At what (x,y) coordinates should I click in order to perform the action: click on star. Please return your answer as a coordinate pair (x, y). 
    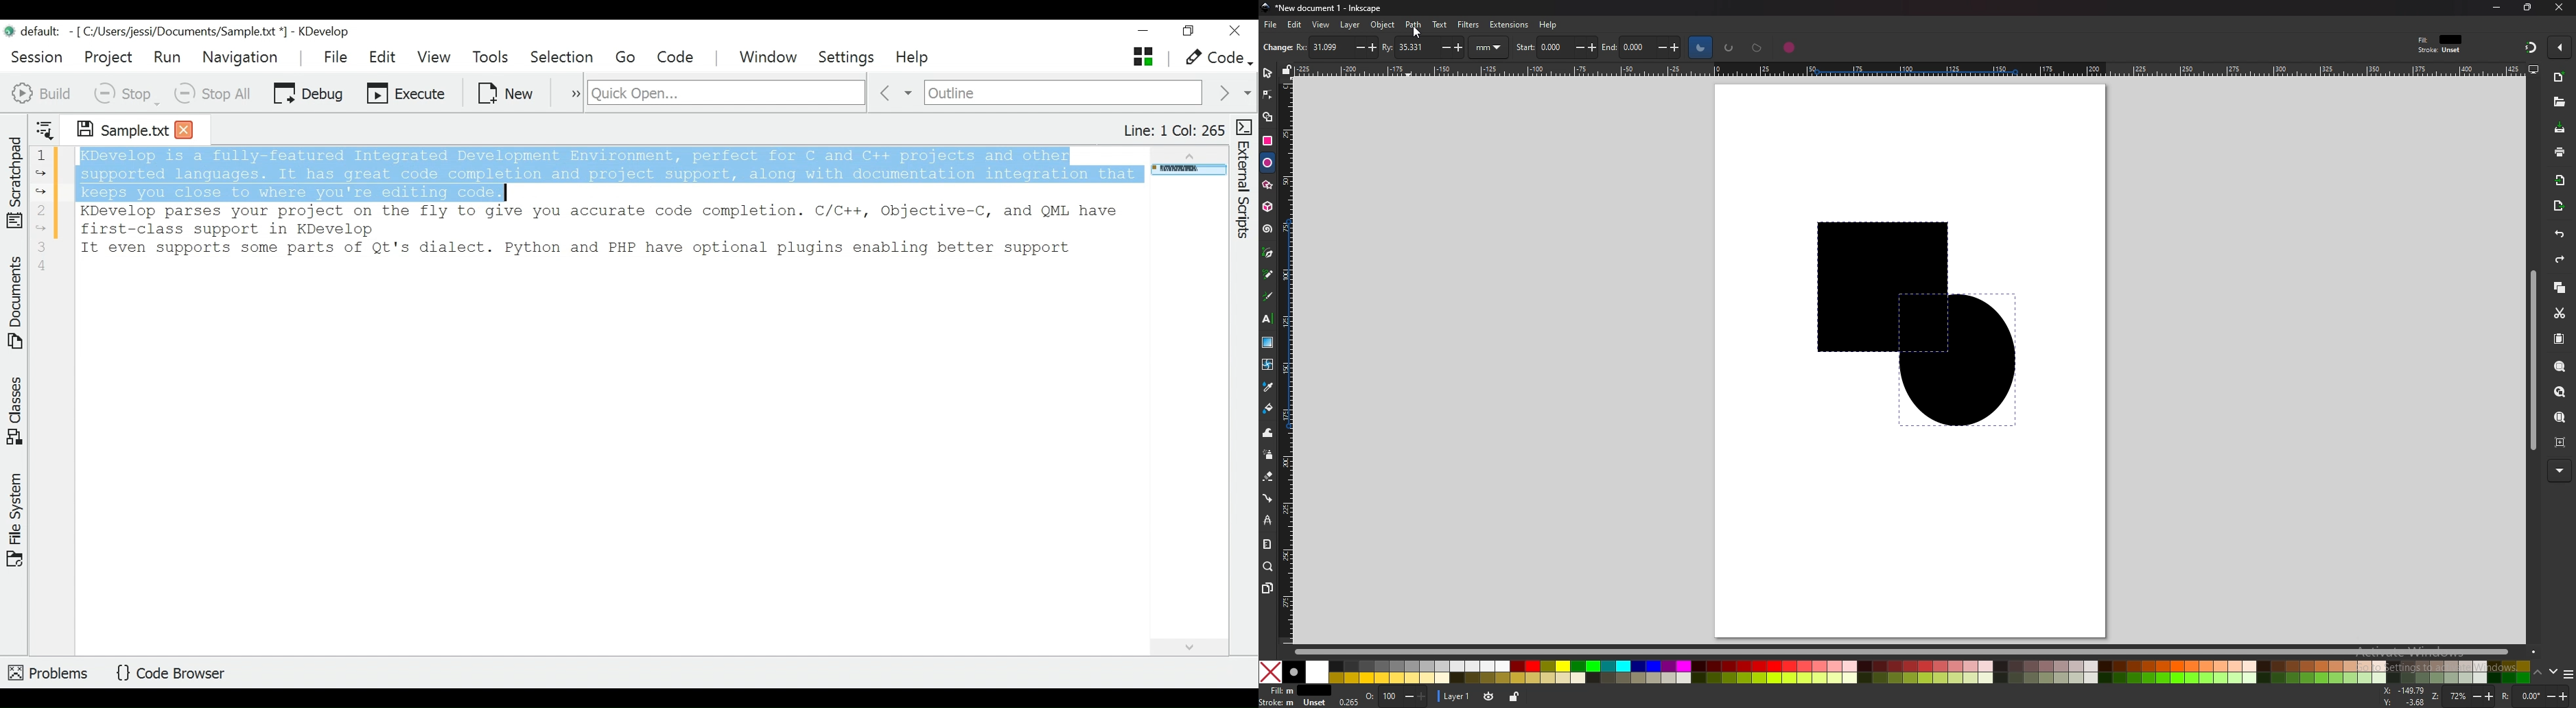
    Looking at the image, I should click on (1267, 185).